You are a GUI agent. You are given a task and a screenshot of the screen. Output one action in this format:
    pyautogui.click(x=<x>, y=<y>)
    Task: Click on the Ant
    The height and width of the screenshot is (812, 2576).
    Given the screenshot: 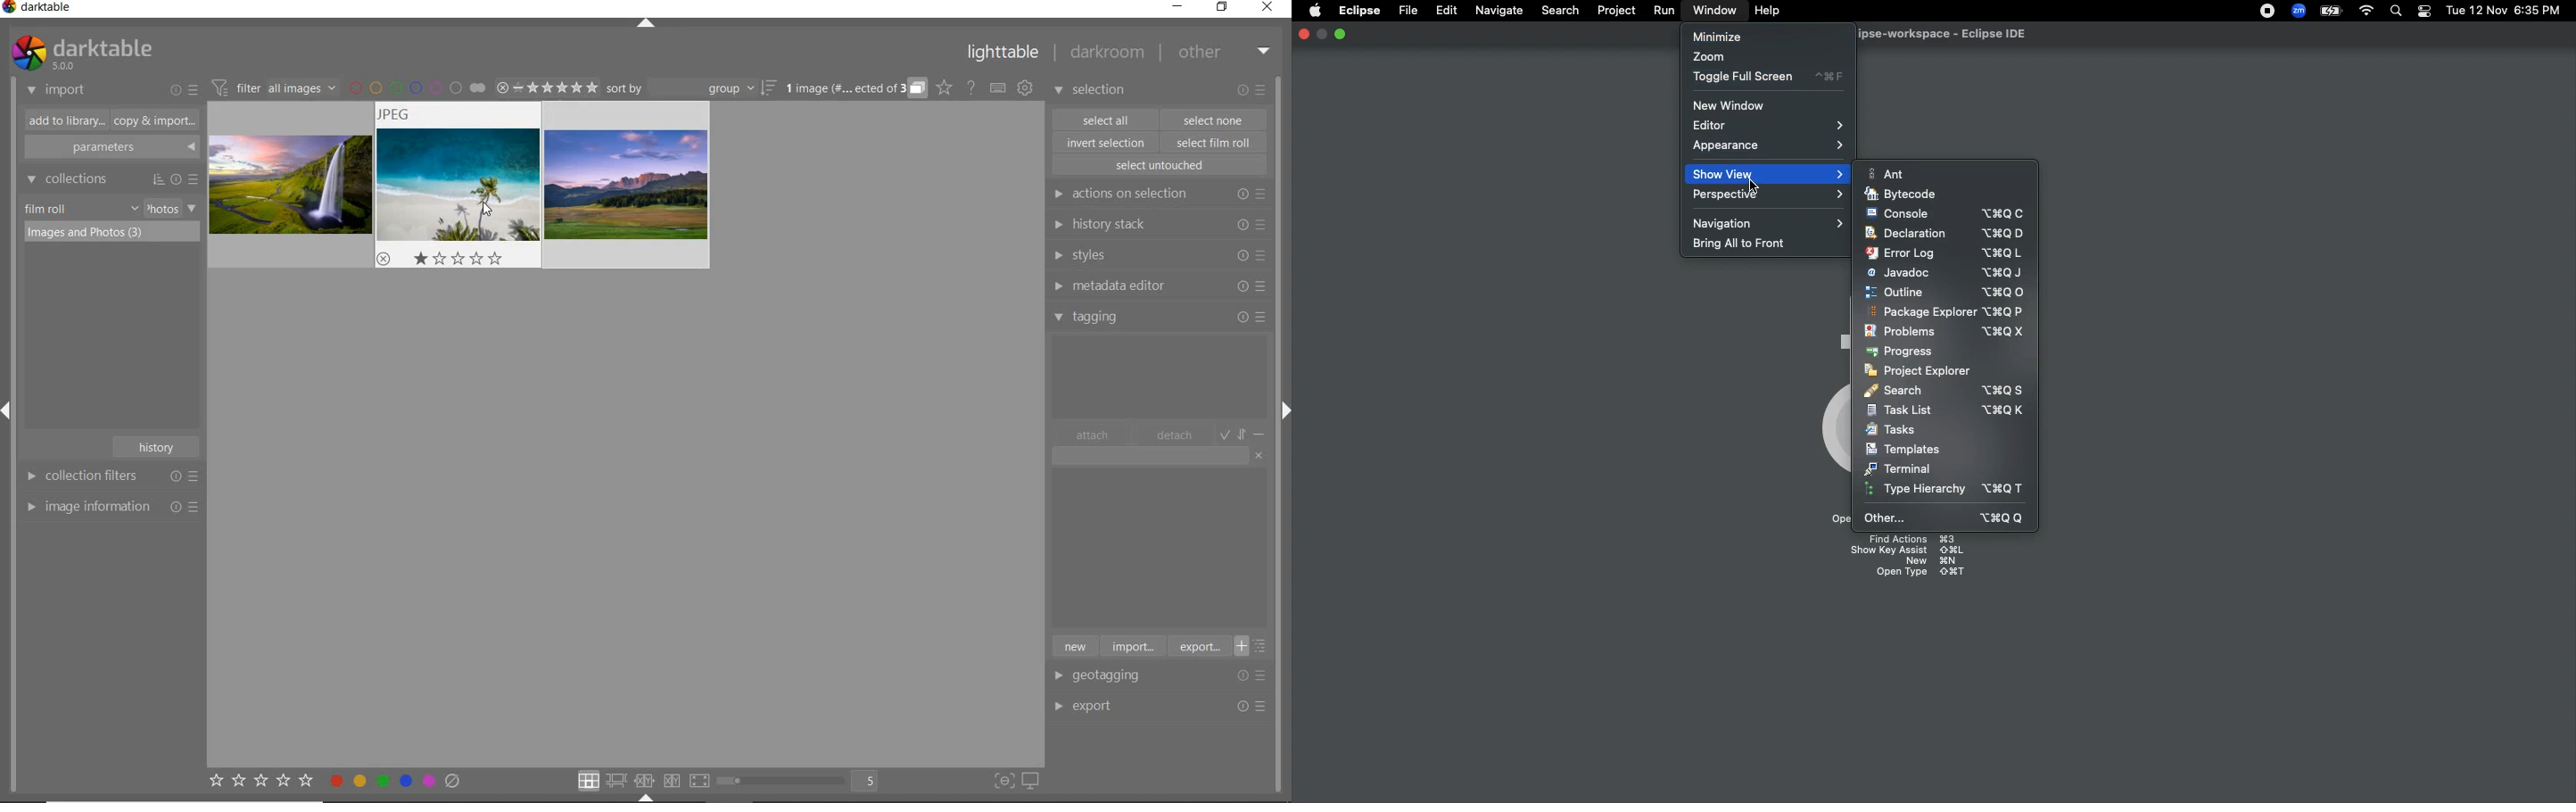 What is the action you would take?
    pyautogui.click(x=1890, y=173)
    